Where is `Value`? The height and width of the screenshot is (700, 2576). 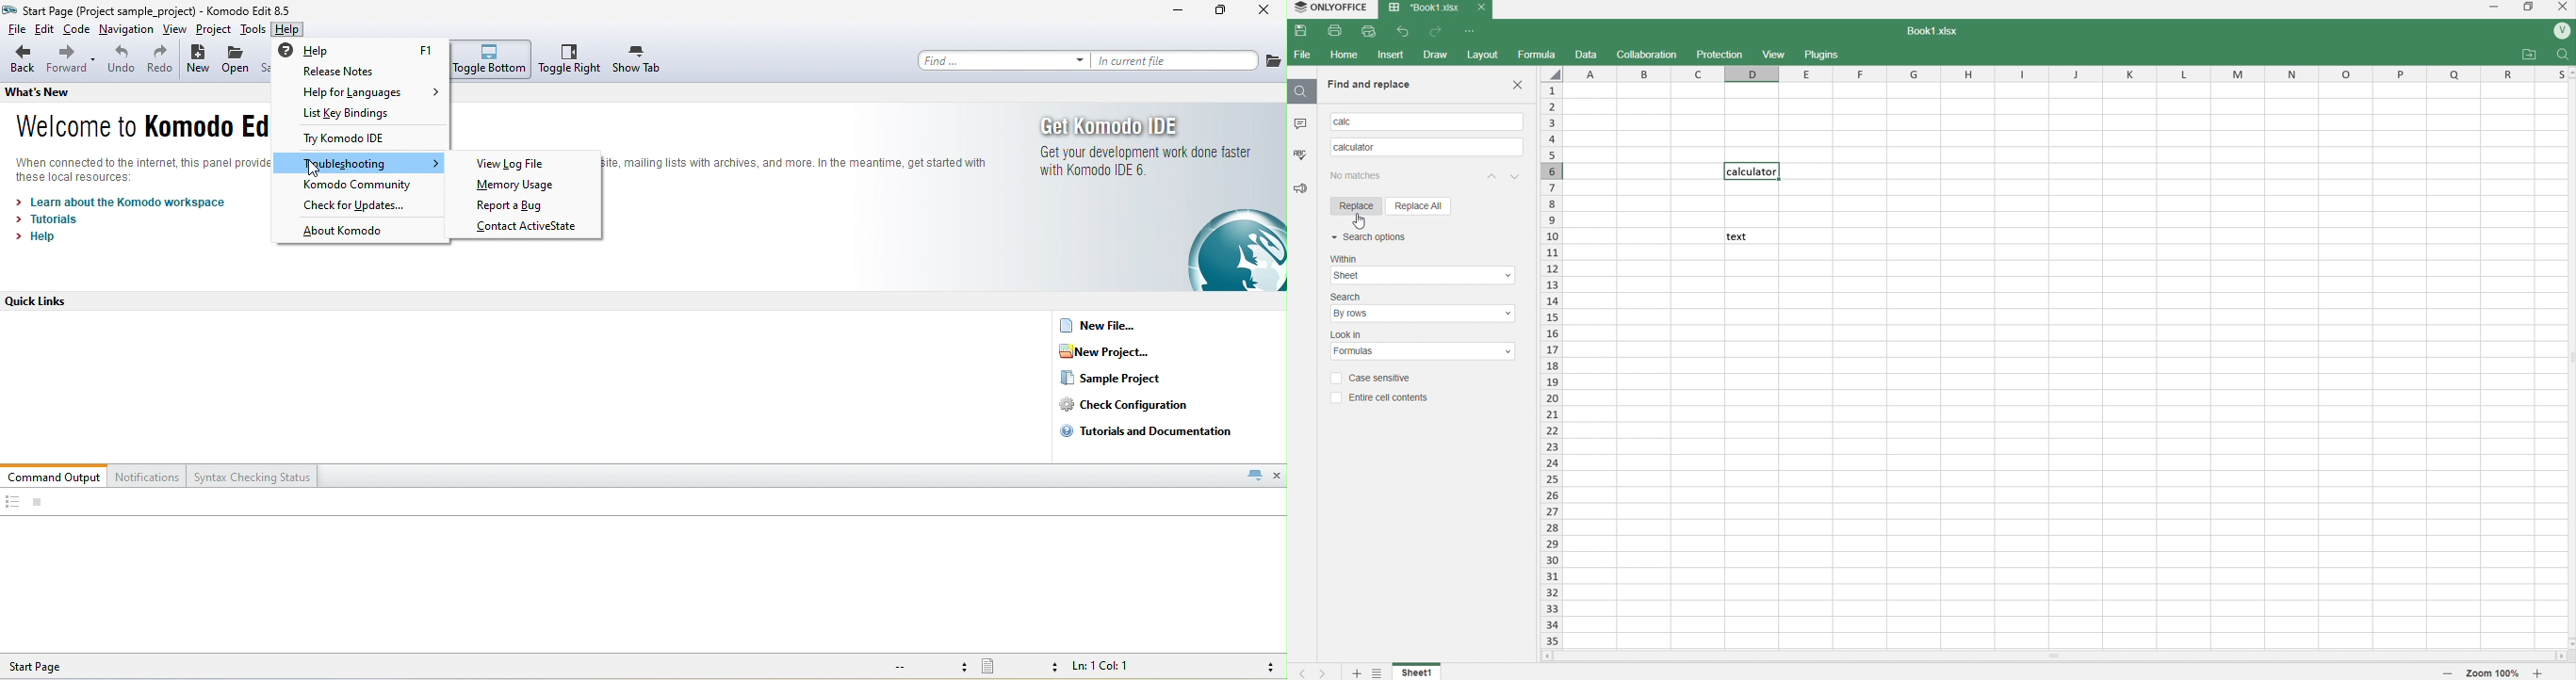 Value is located at coordinates (1442, 429).